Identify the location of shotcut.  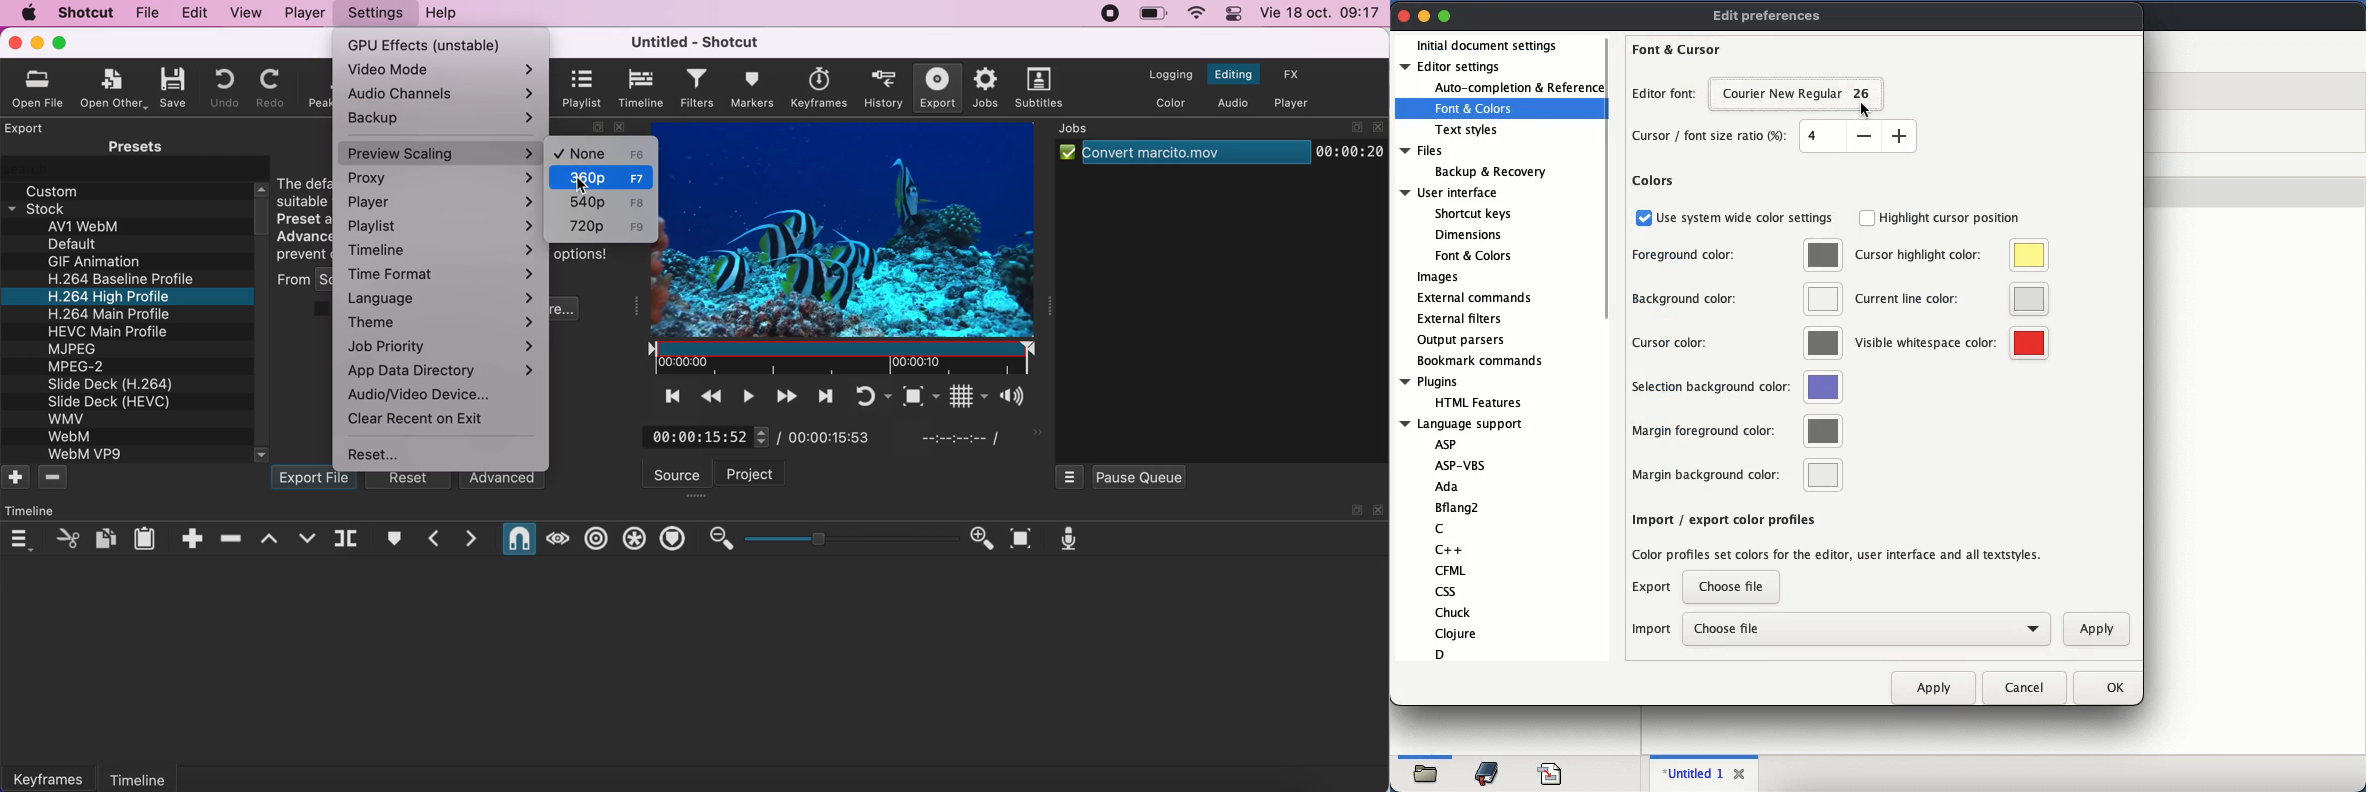
(84, 13).